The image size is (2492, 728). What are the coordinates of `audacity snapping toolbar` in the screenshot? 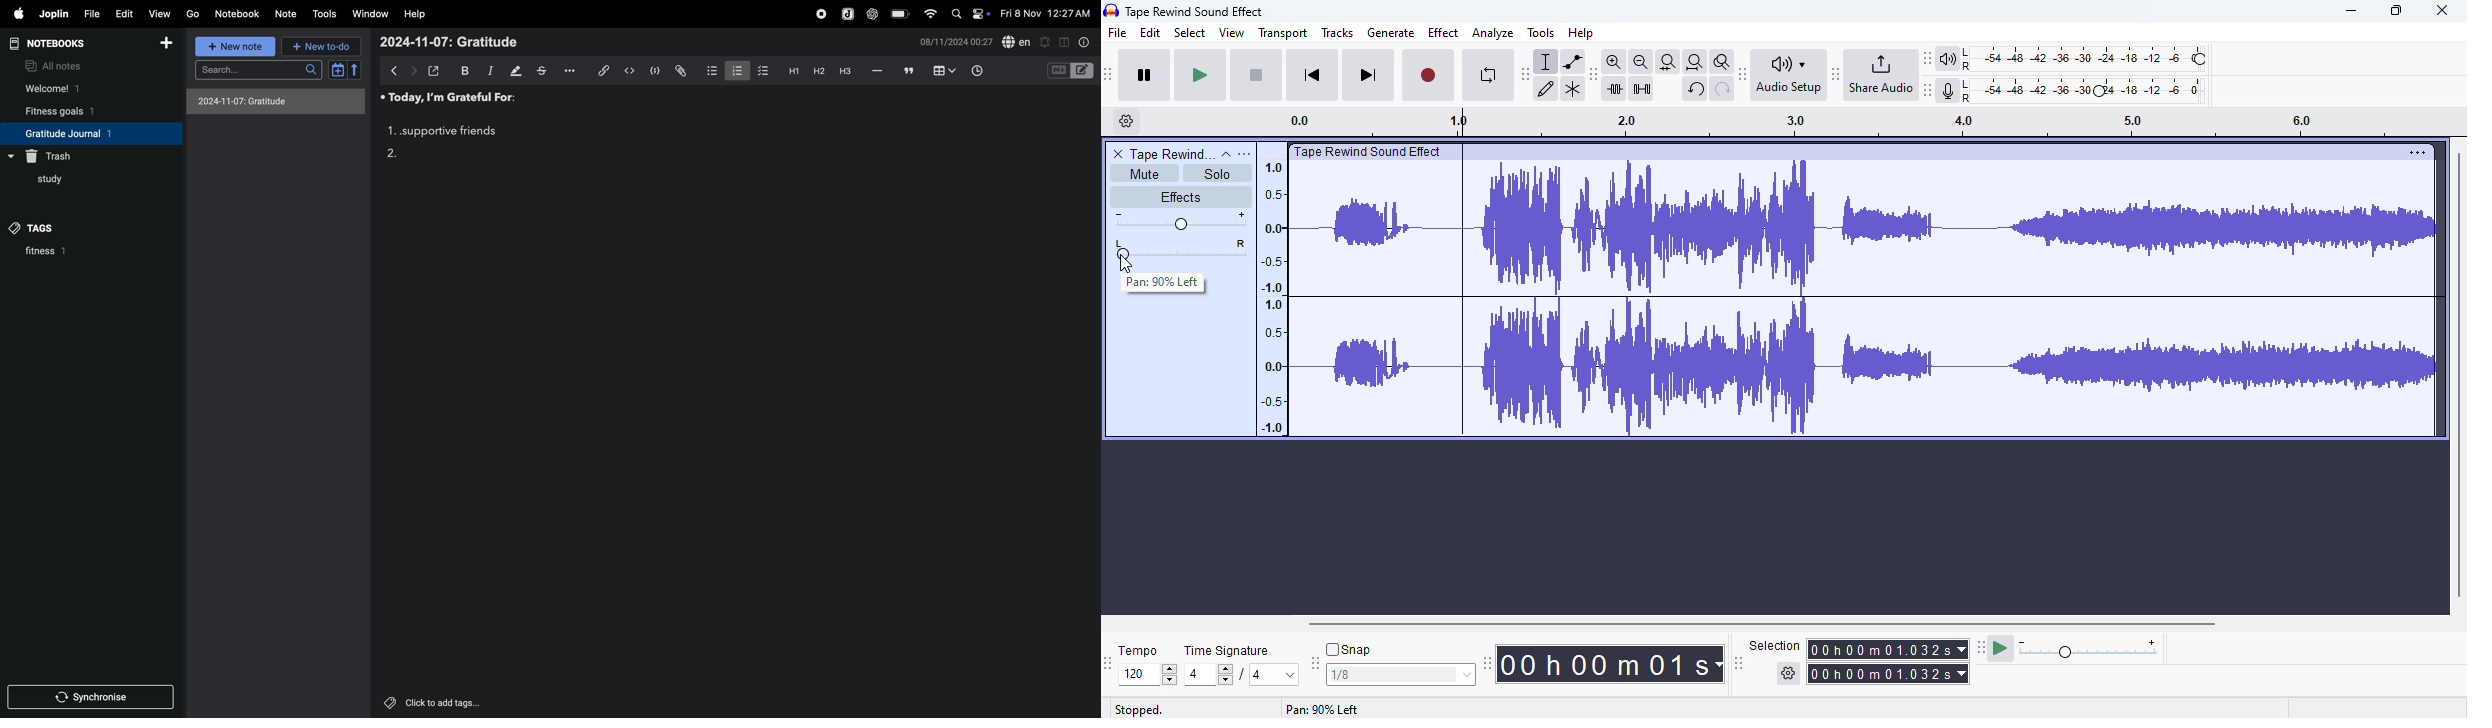 It's located at (1314, 662).